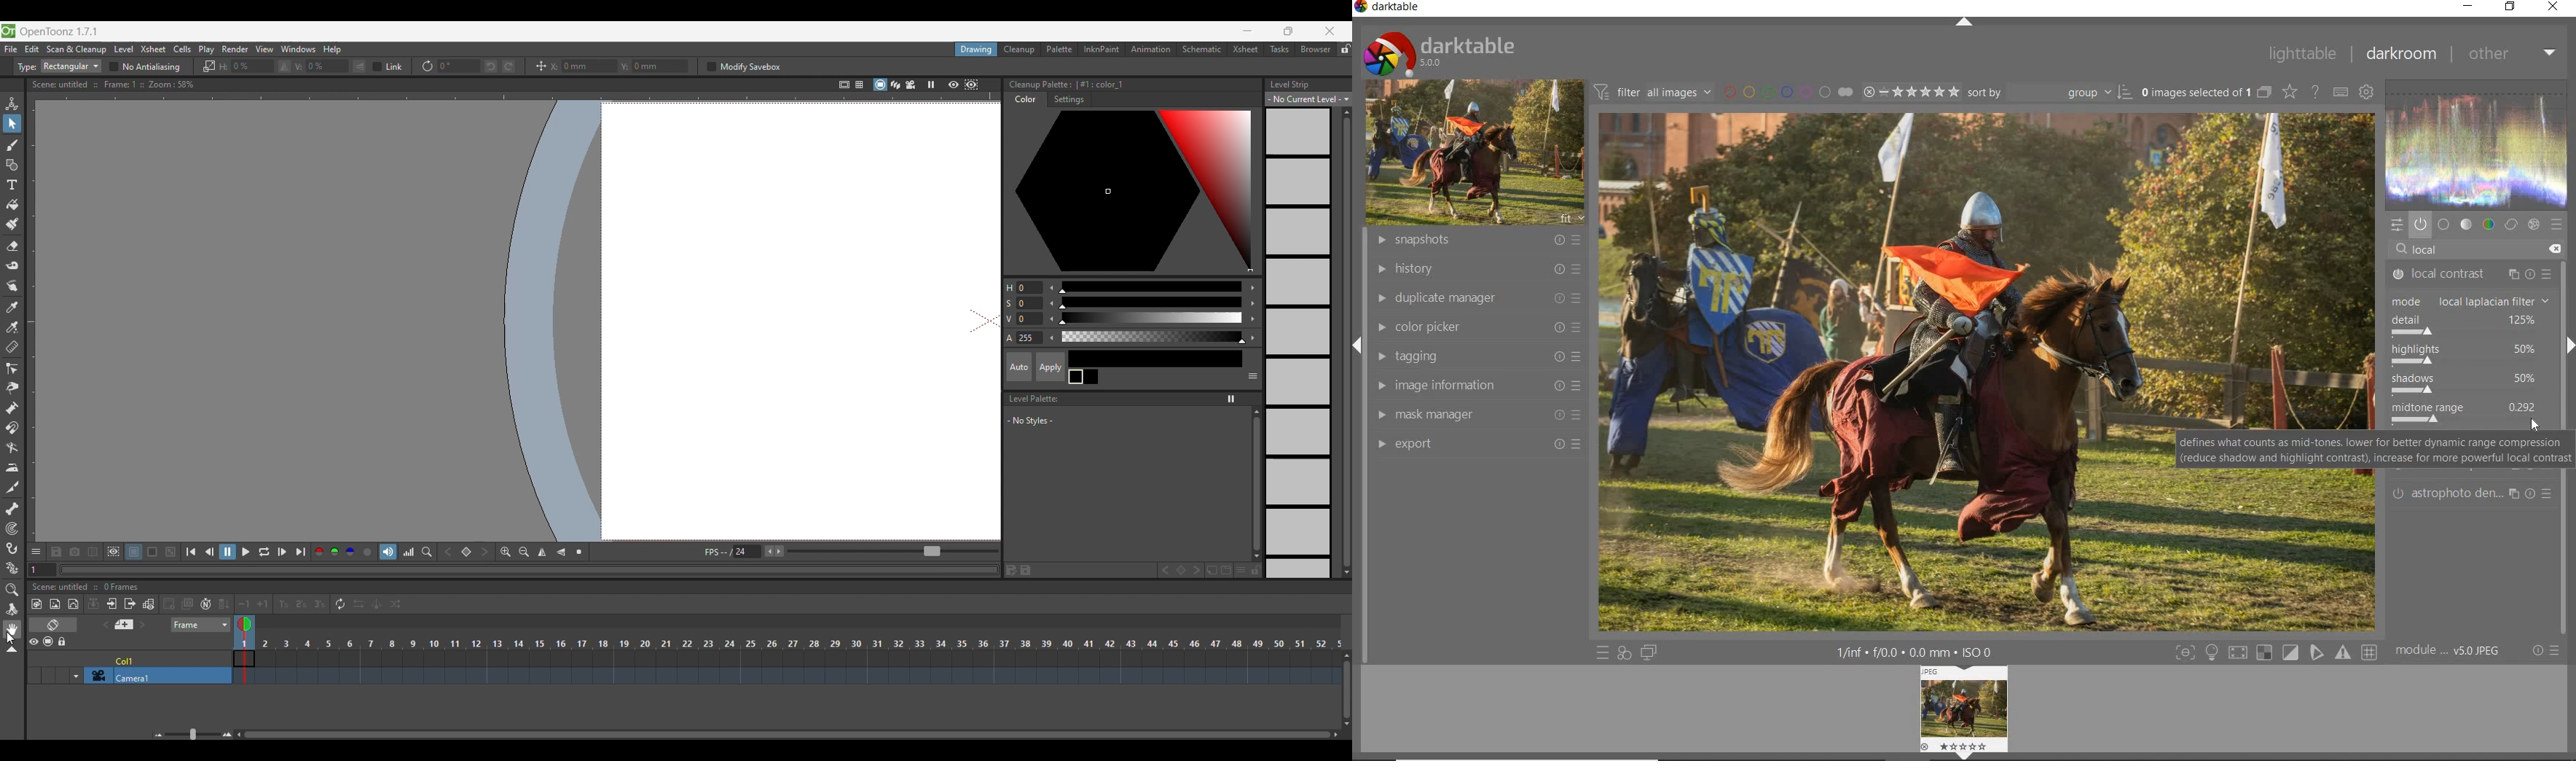 This screenshot has height=784, width=2576. I want to click on Vertical slide bar, so click(1256, 484).